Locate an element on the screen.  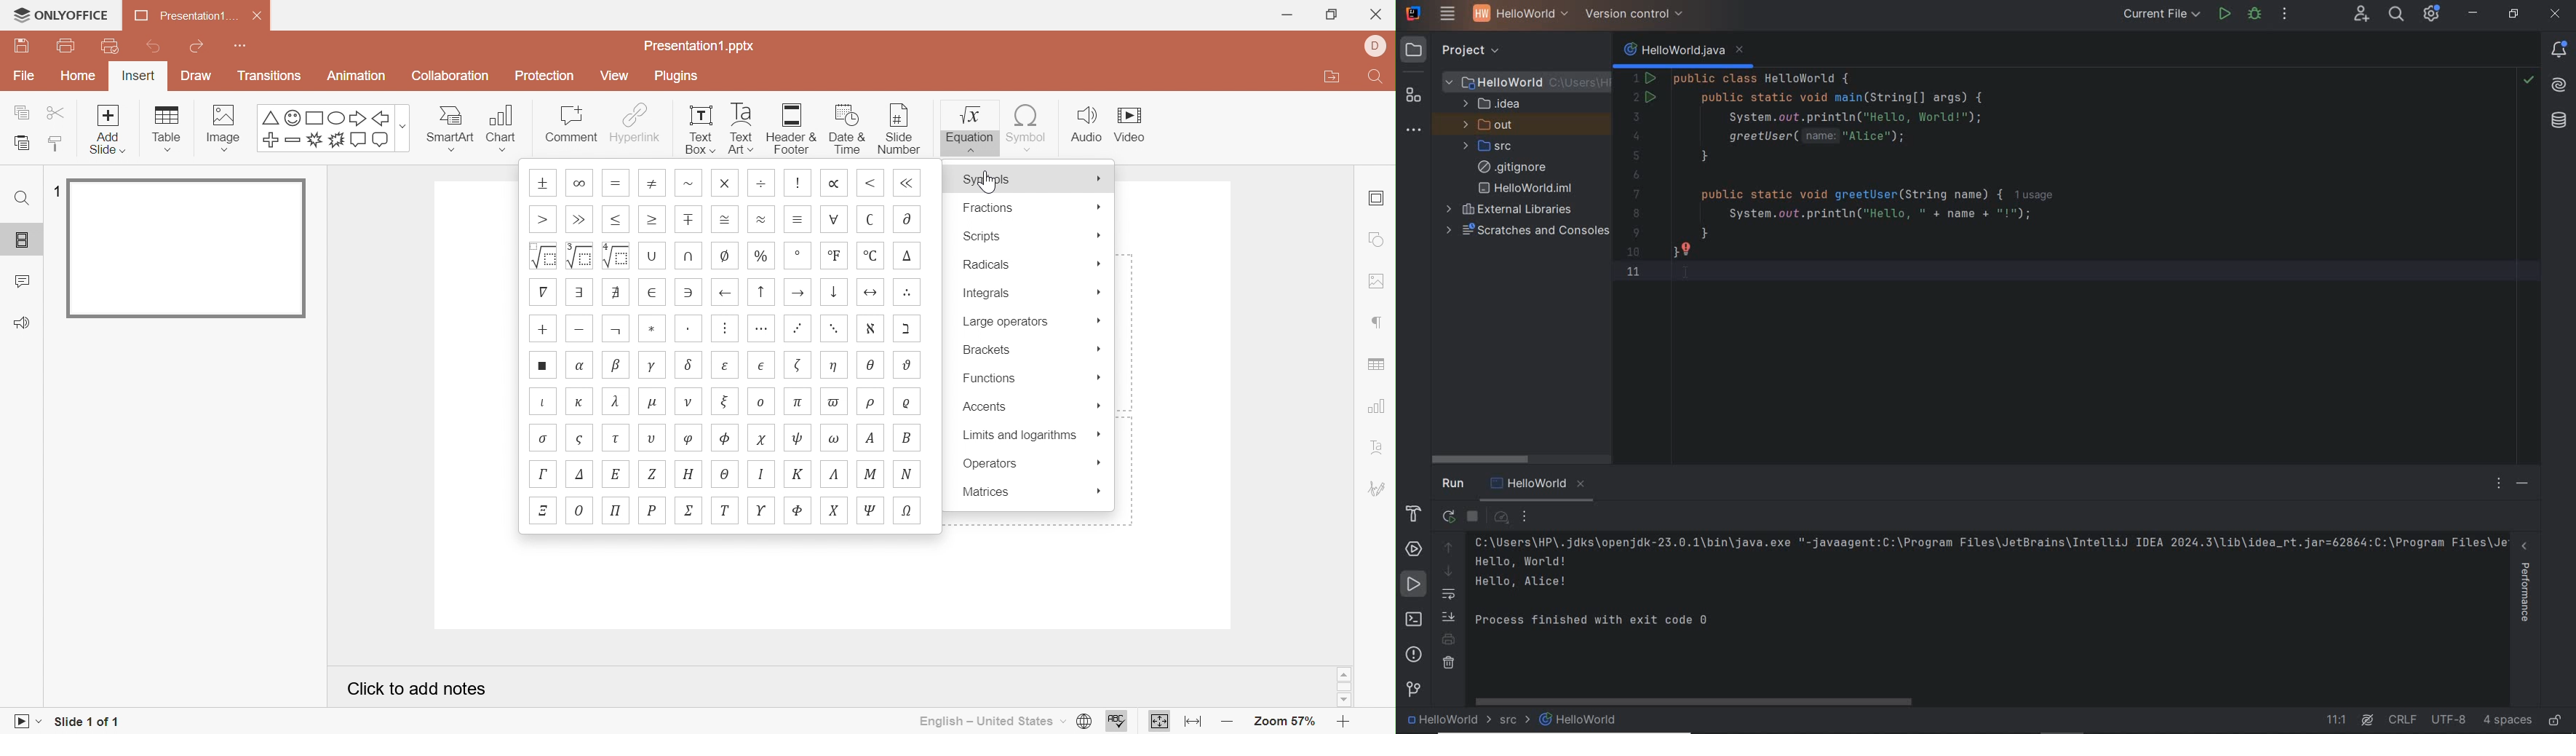
Functions is located at coordinates (1033, 379).